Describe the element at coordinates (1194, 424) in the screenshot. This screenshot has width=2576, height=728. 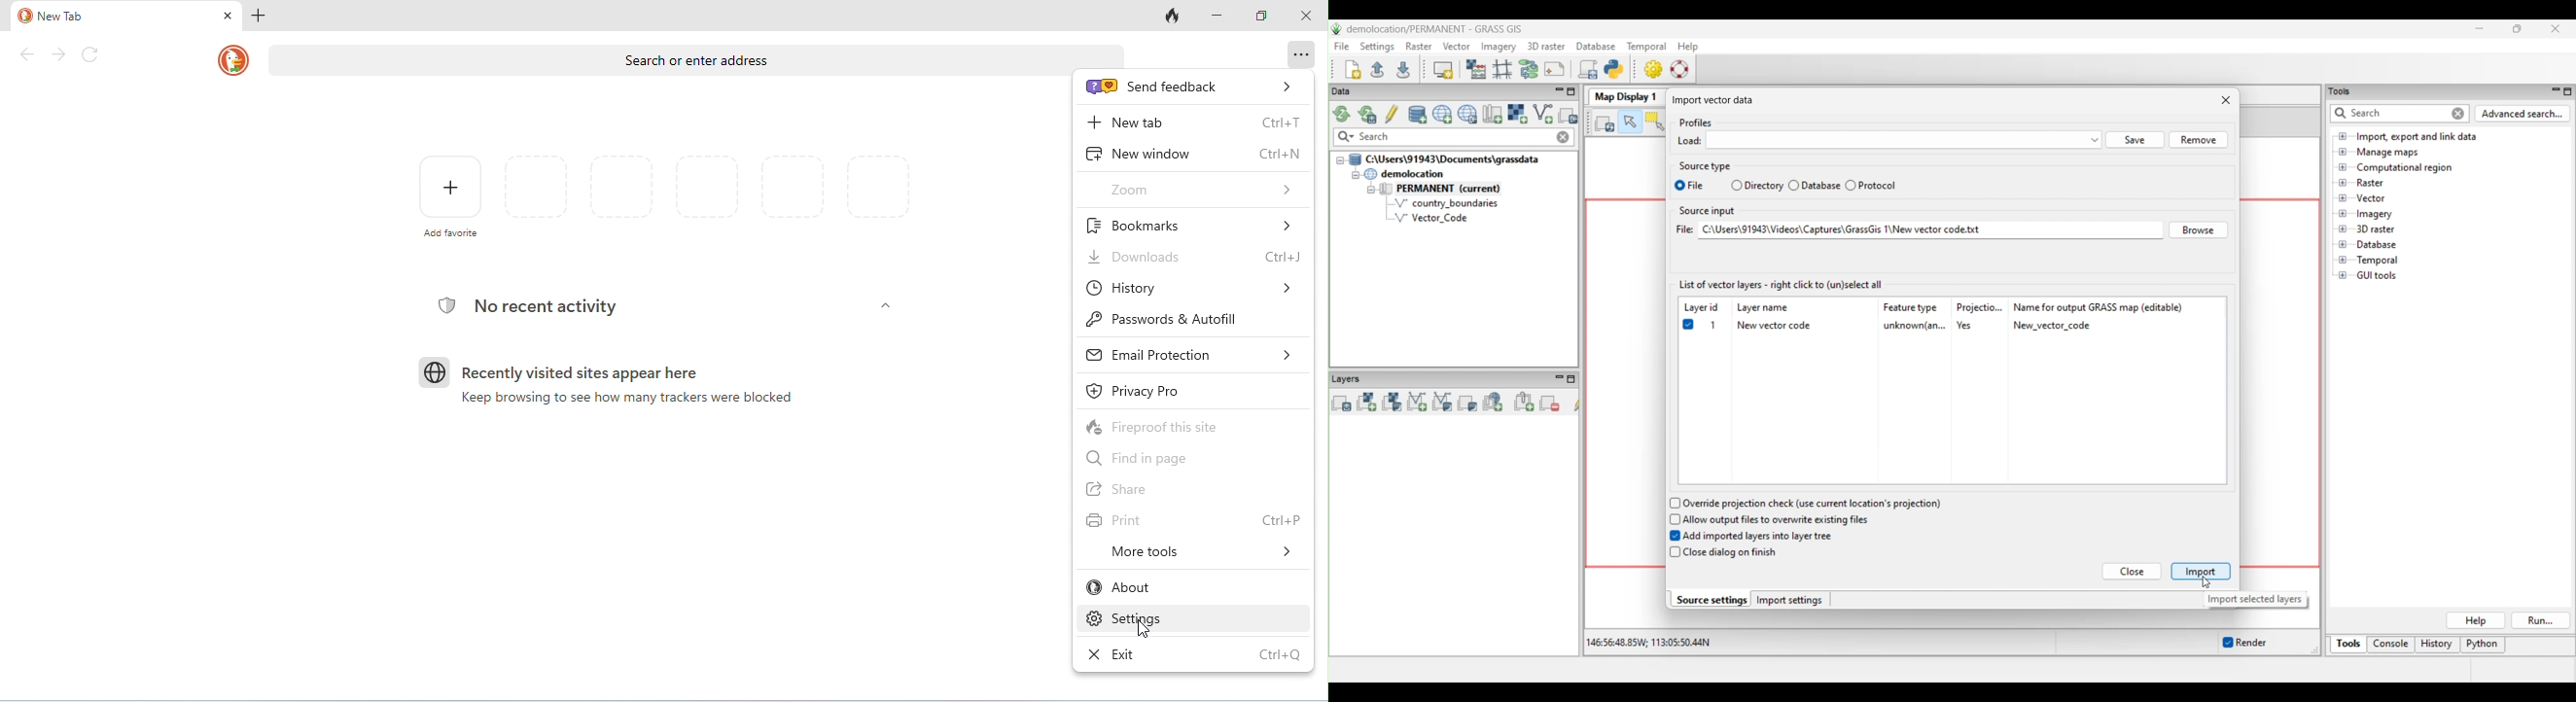
I see `fireproof this site` at that location.